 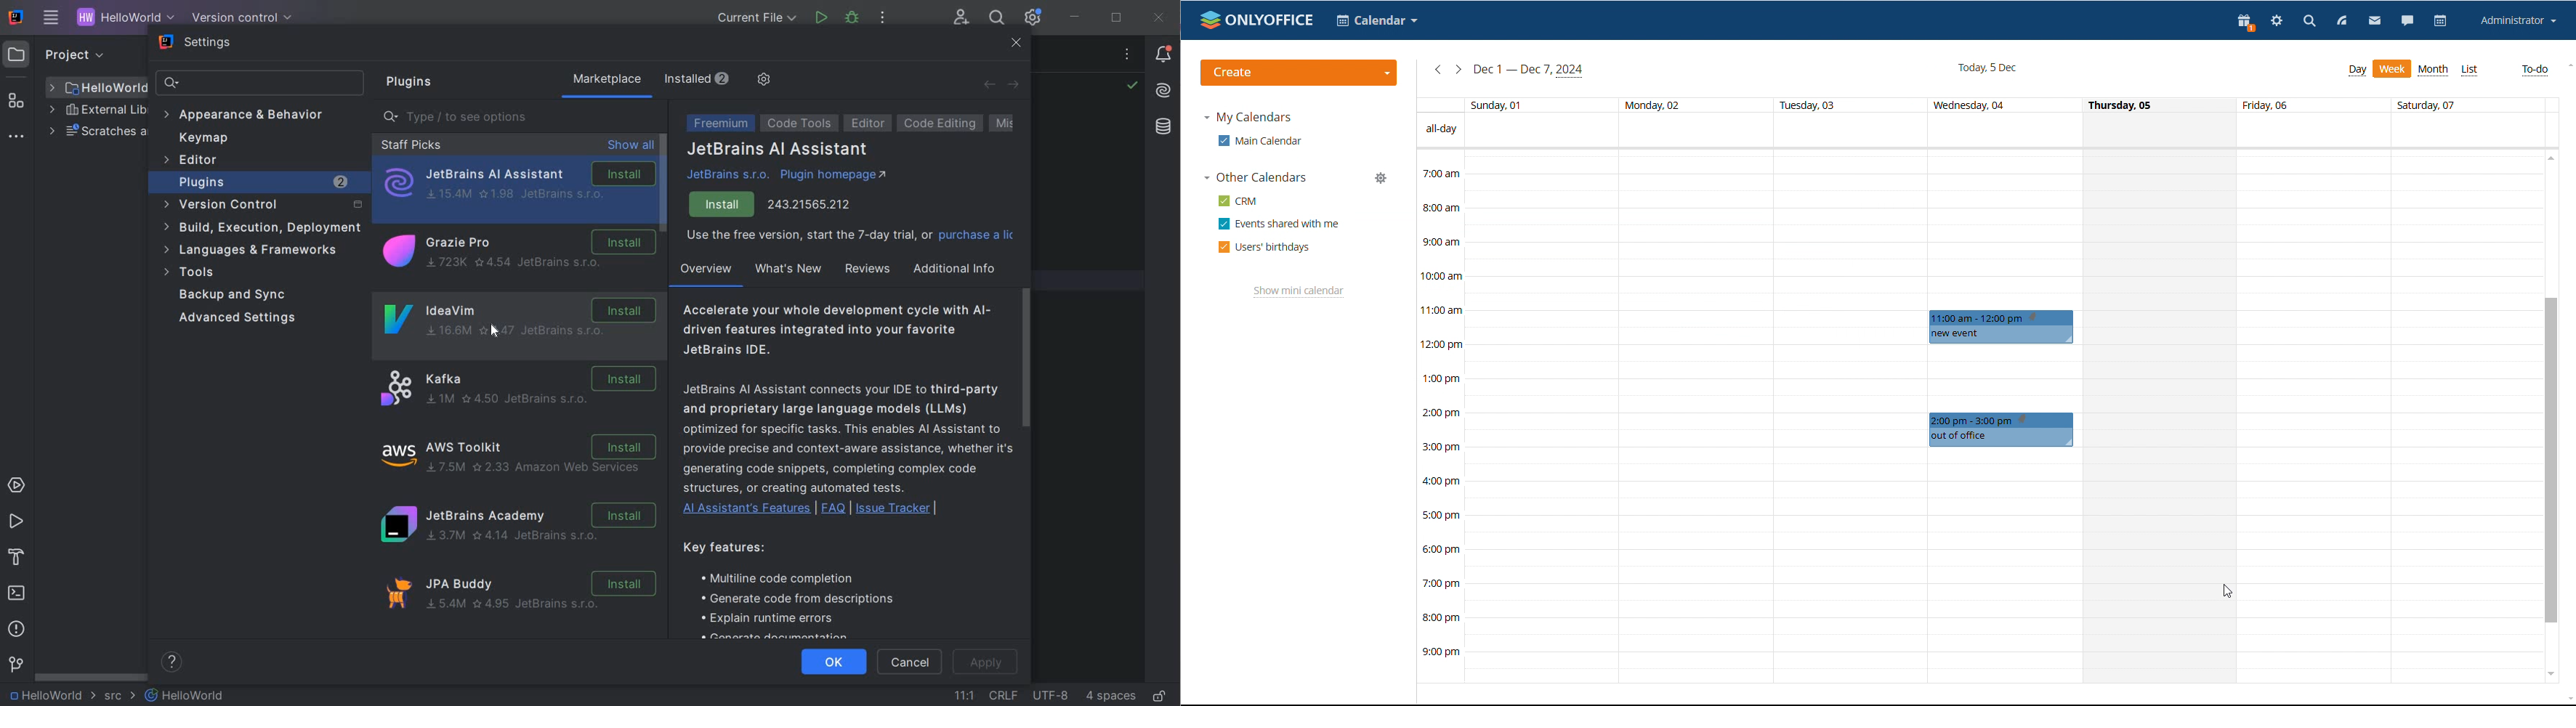 What do you see at coordinates (516, 526) in the screenshot?
I see `JetBrains ACADEMY Installation` at bounding box center [516, 526].